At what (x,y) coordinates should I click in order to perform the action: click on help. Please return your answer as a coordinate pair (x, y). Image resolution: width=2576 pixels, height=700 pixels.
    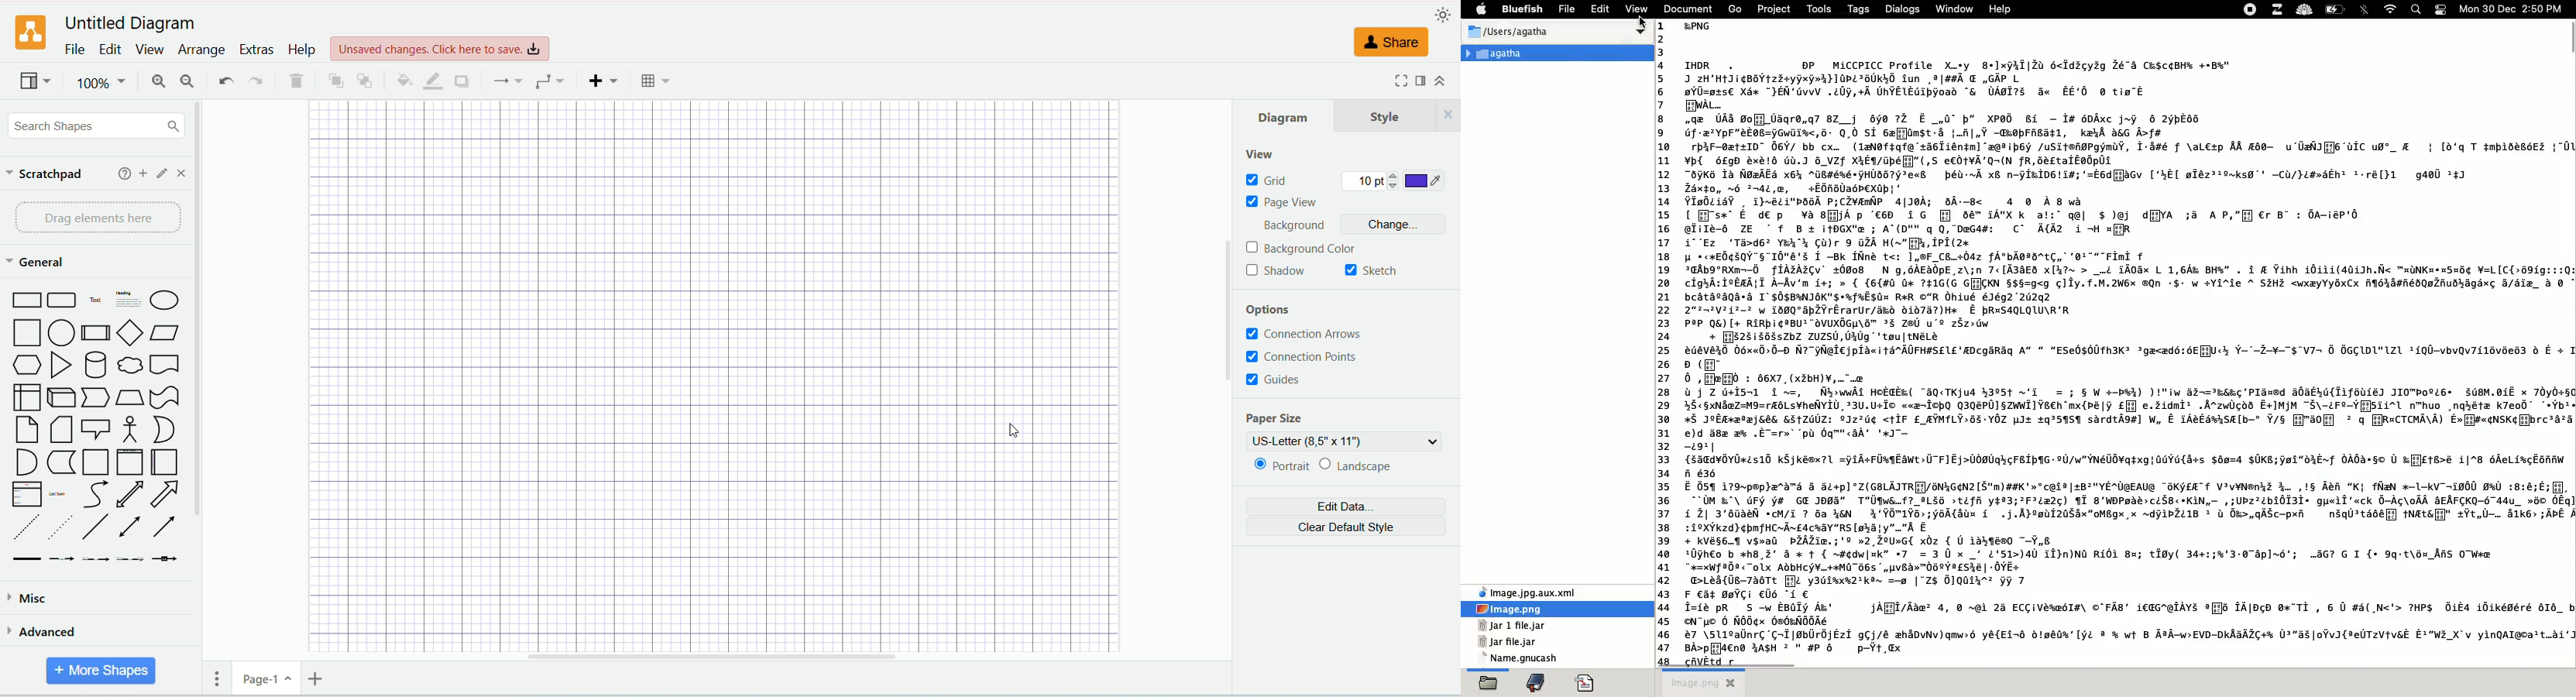
    Looking at the image, I should click on (303, 49).